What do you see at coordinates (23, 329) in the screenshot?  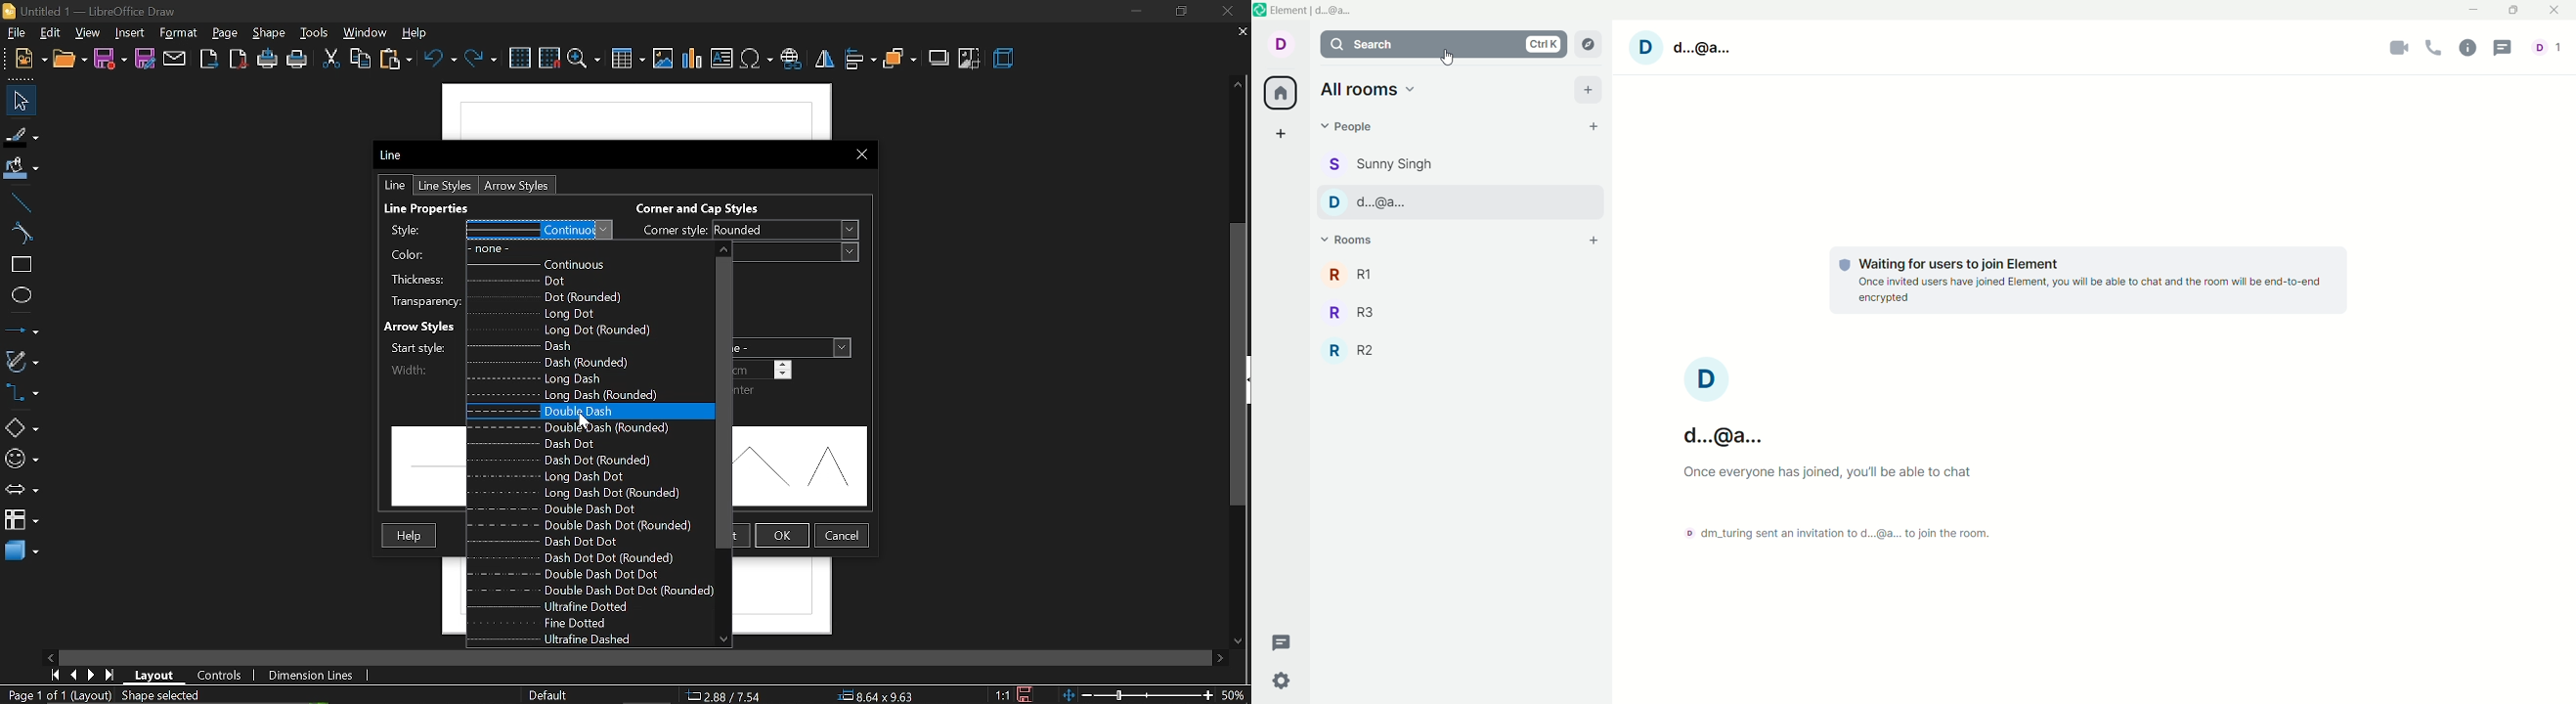 I see `lines and arrows` at bounding box center [23, 329].